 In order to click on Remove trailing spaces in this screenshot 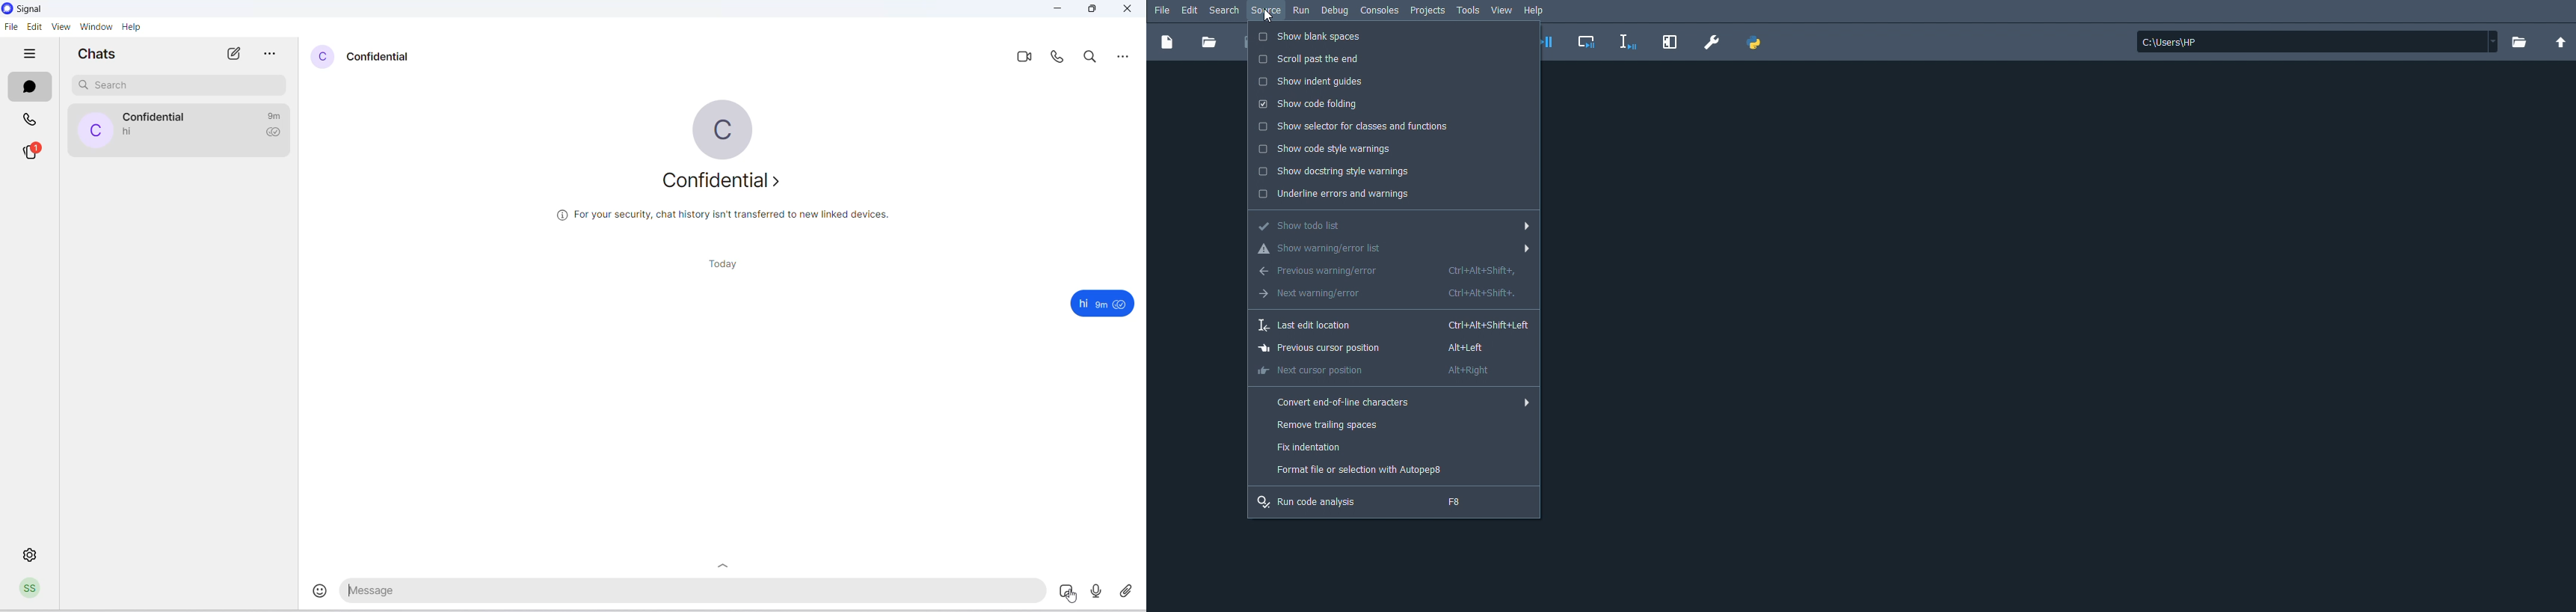, I will do `click(1330, 427)`.